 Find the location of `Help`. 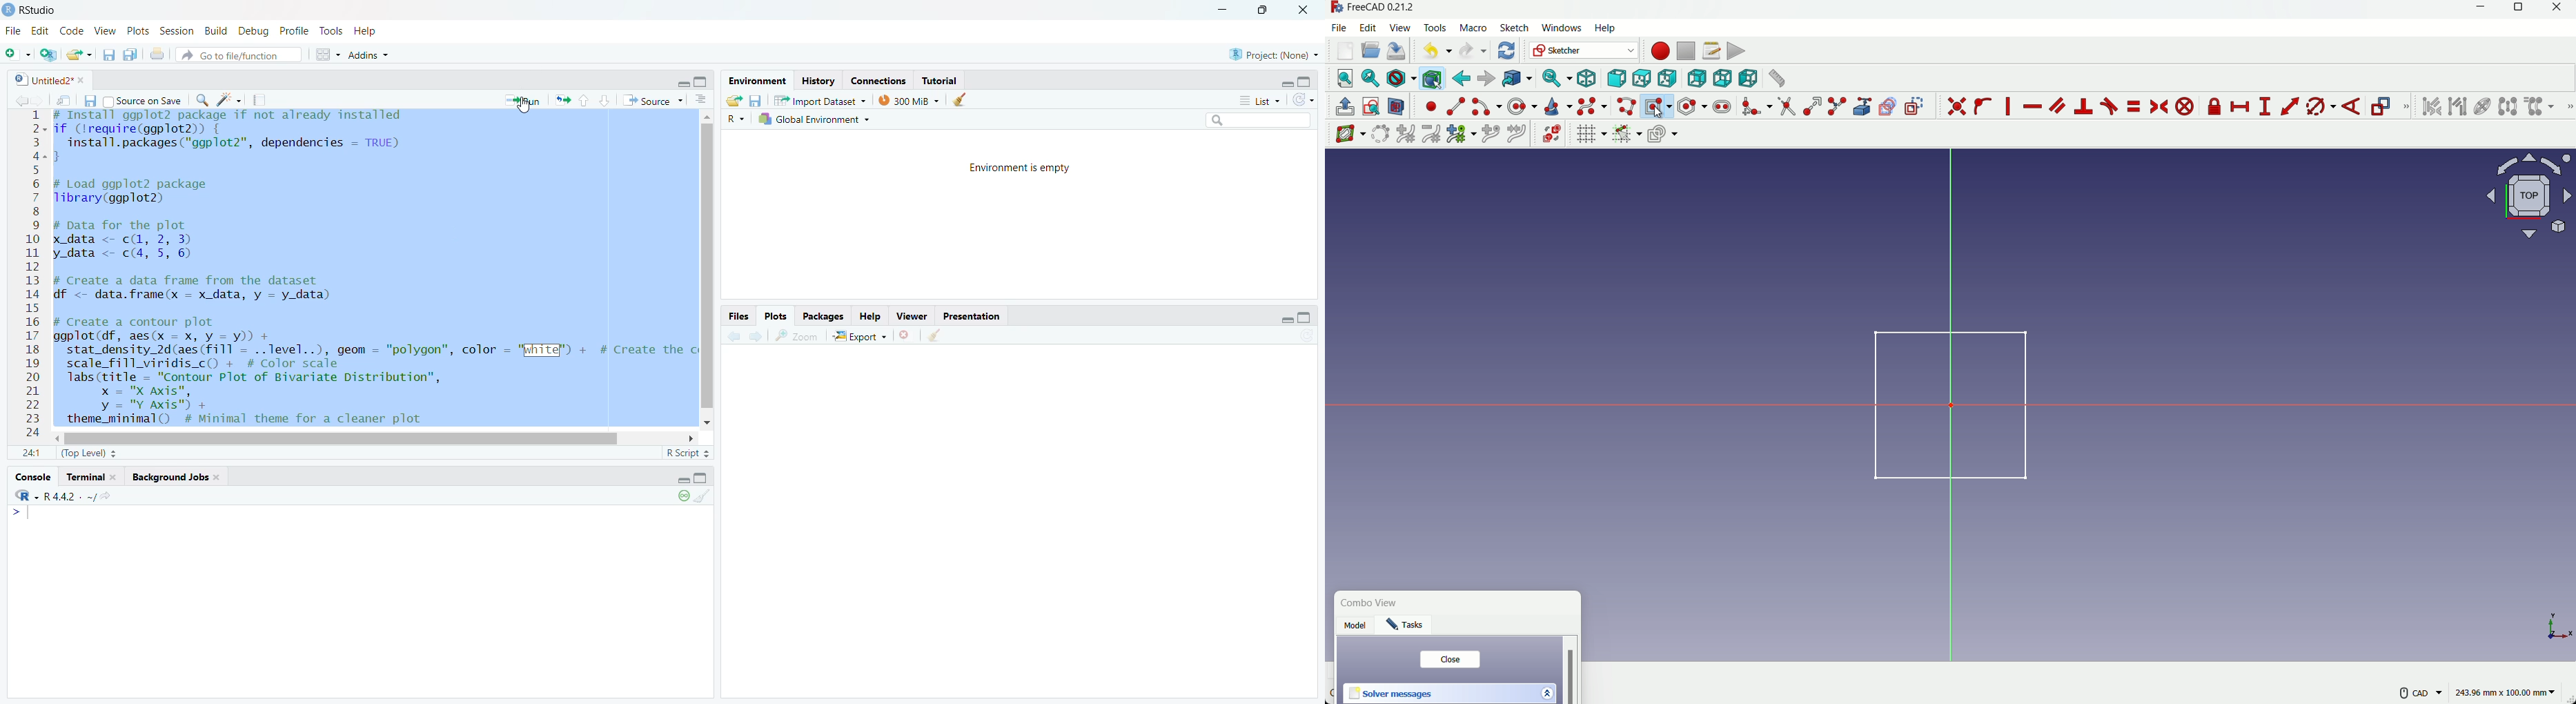

Help is located at coordinates (367, 32).